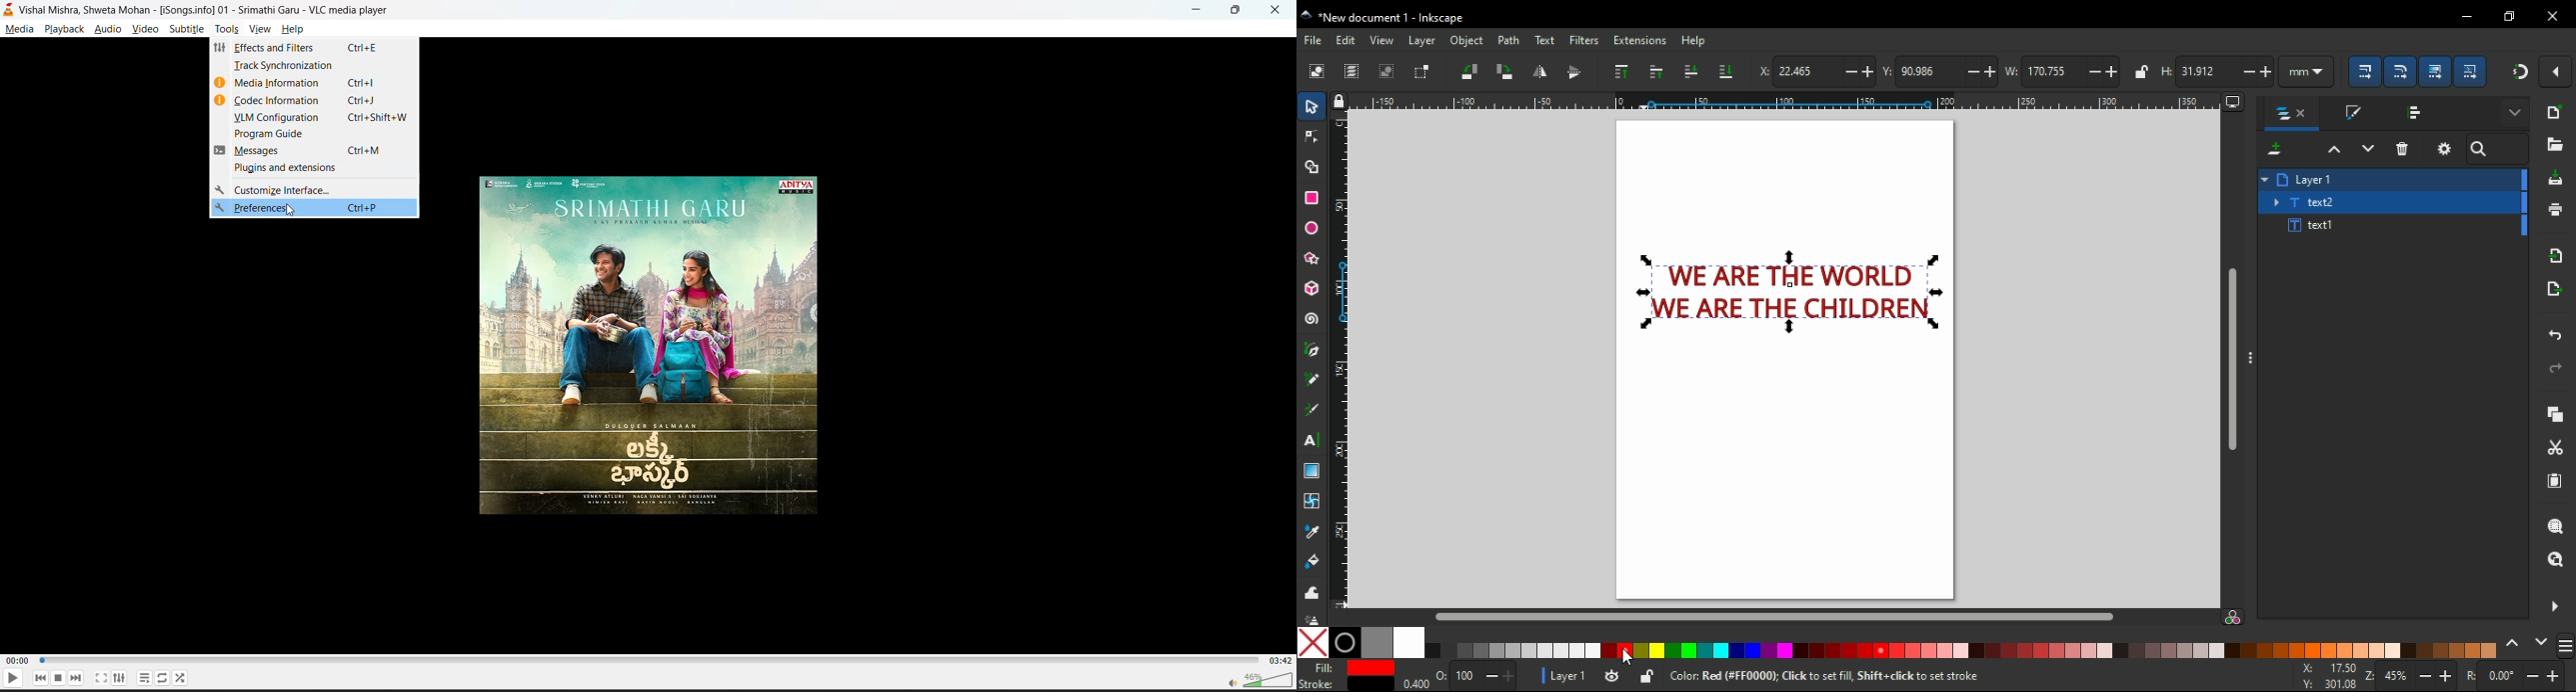 This screenshot has height=700, width=2576. I want to click on close side panel, so click(2553, 607).